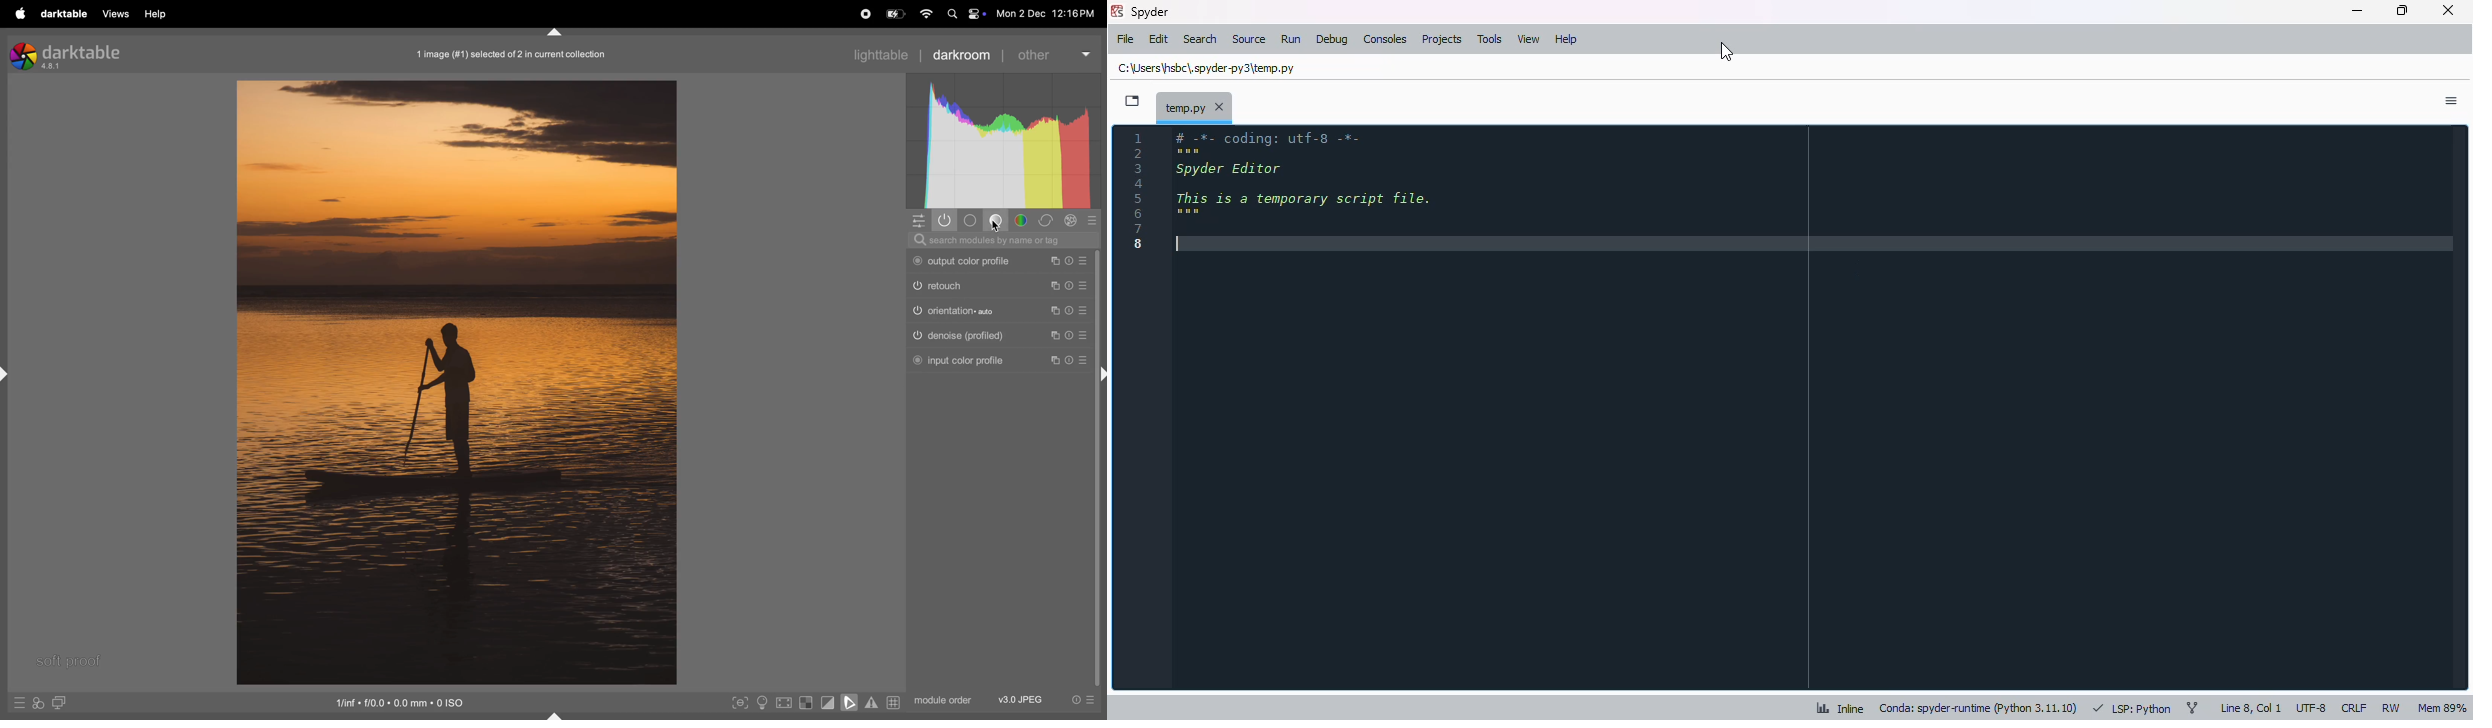 The height and width of the screenshot is (728, 2492). I want to click on wifi, so click(925, 14).